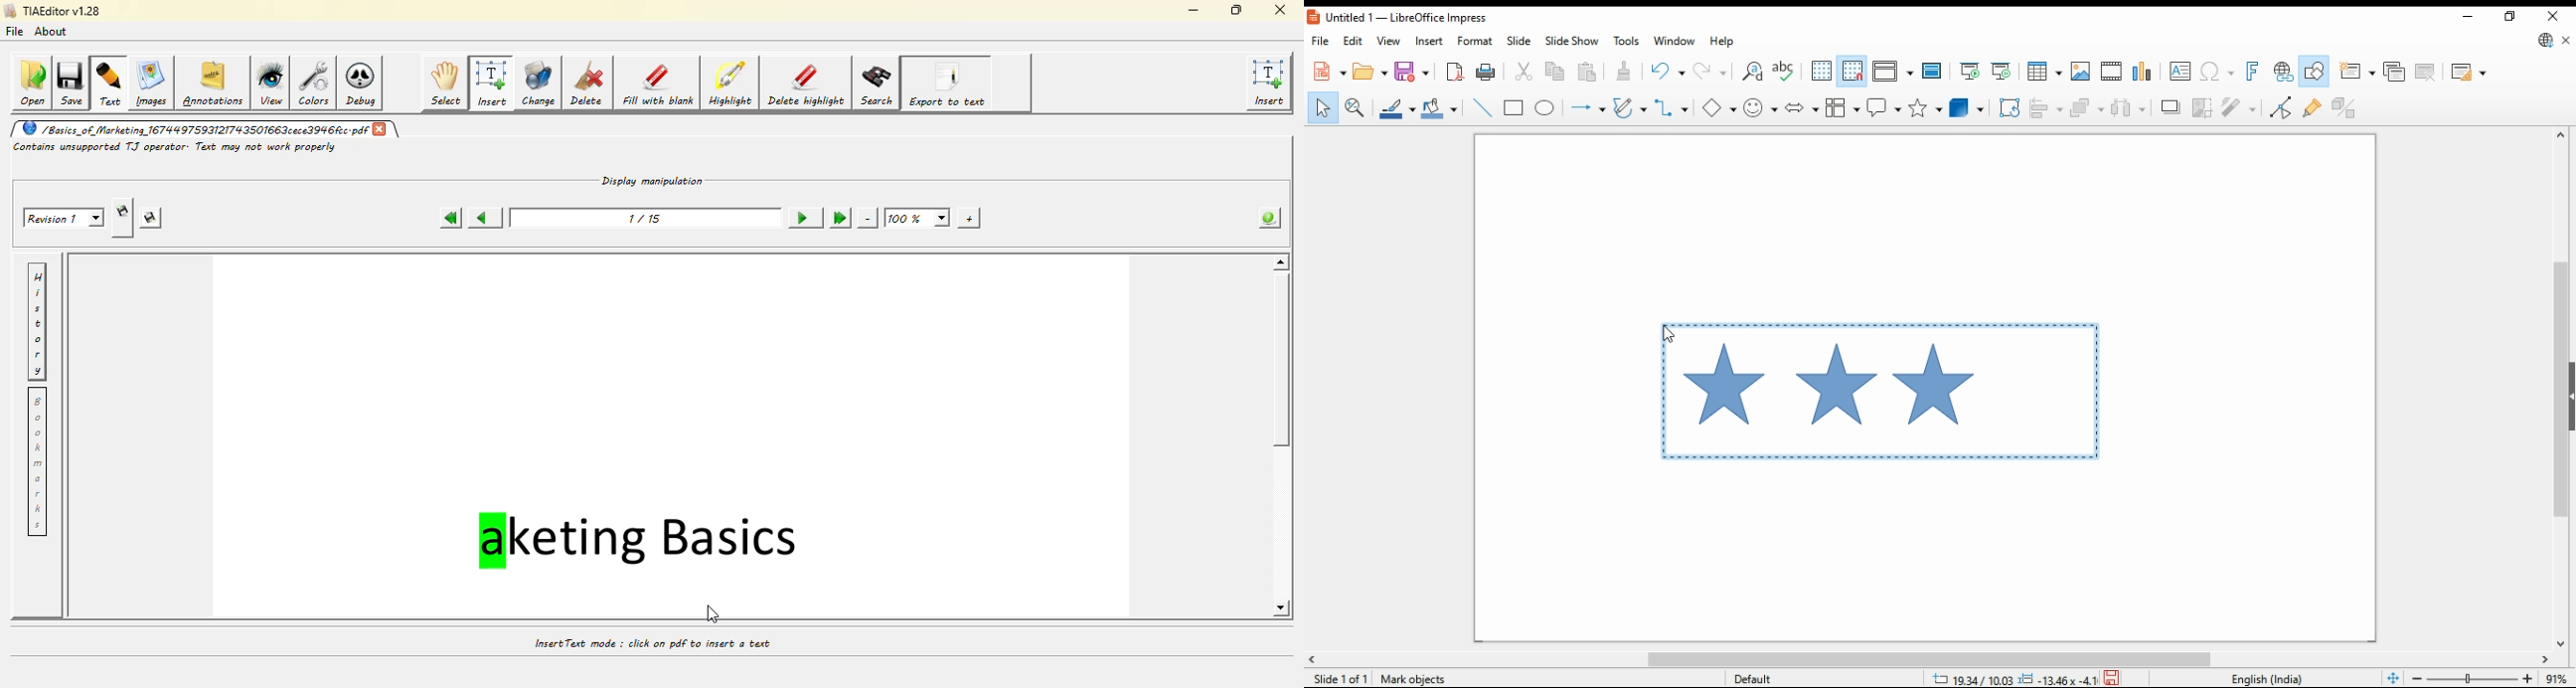 Image resolution: width=2576 pixels, height=700 pixels. I want to click on arrange, so click(2088, 107).